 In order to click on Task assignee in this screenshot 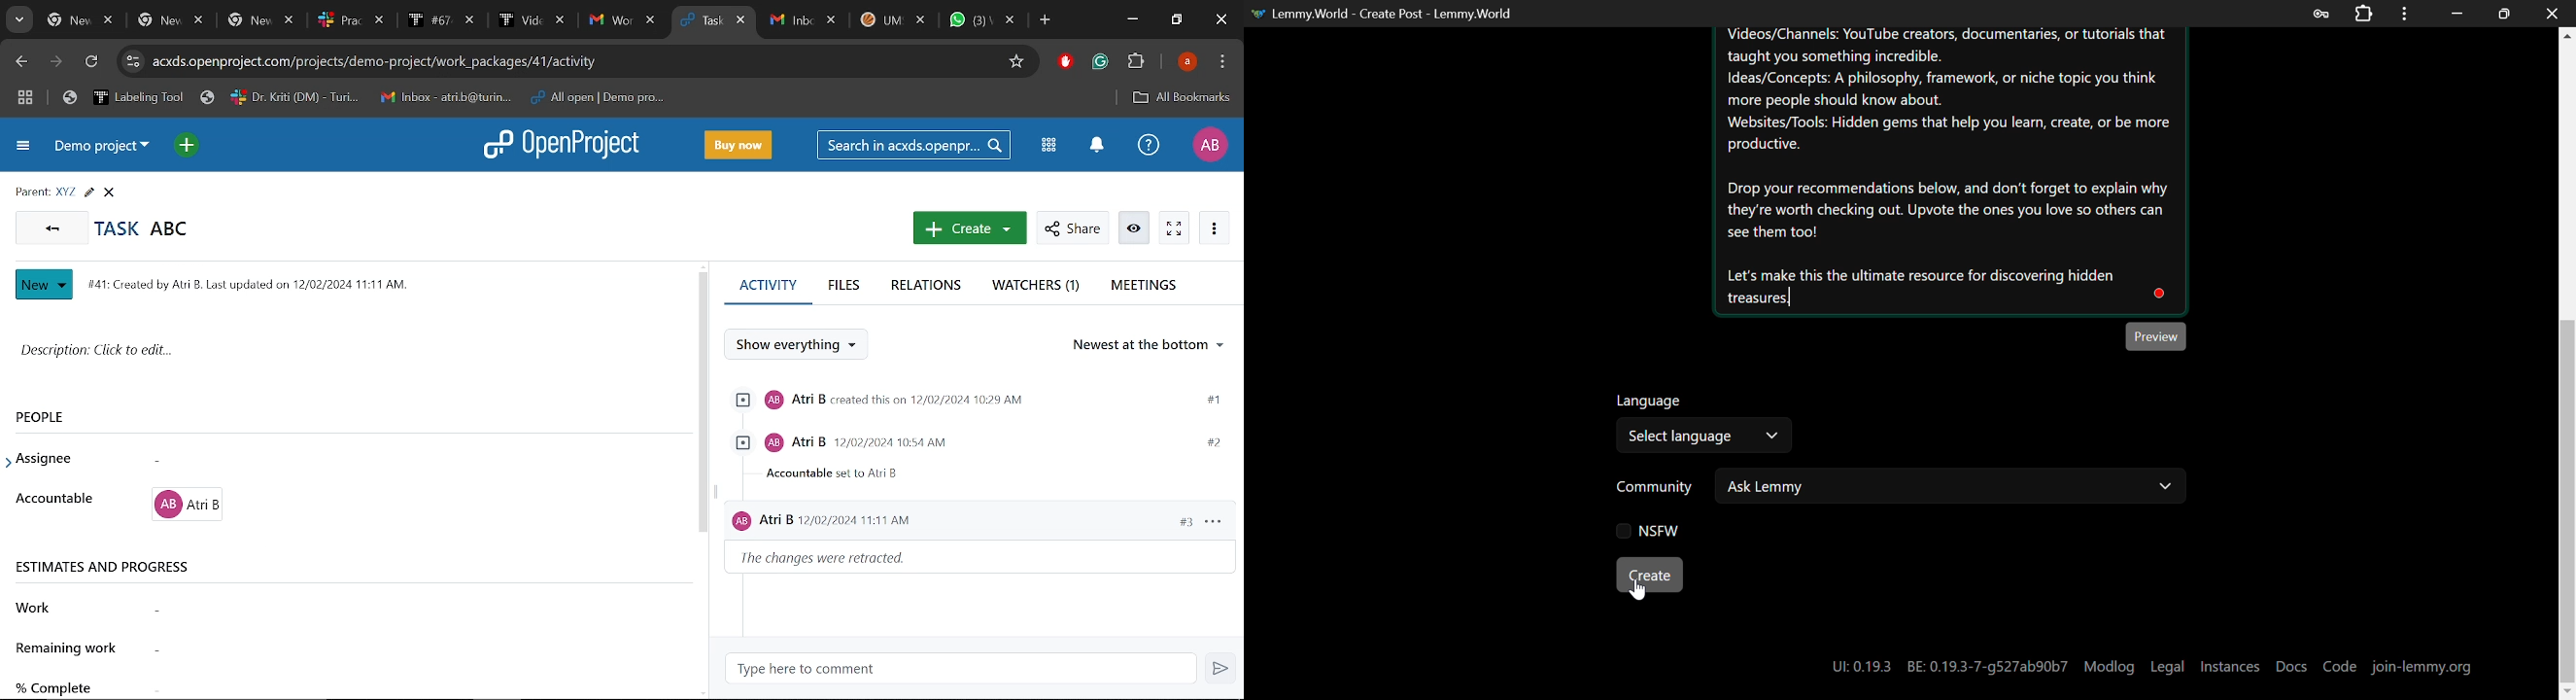, I will do `click(387, 461)`.